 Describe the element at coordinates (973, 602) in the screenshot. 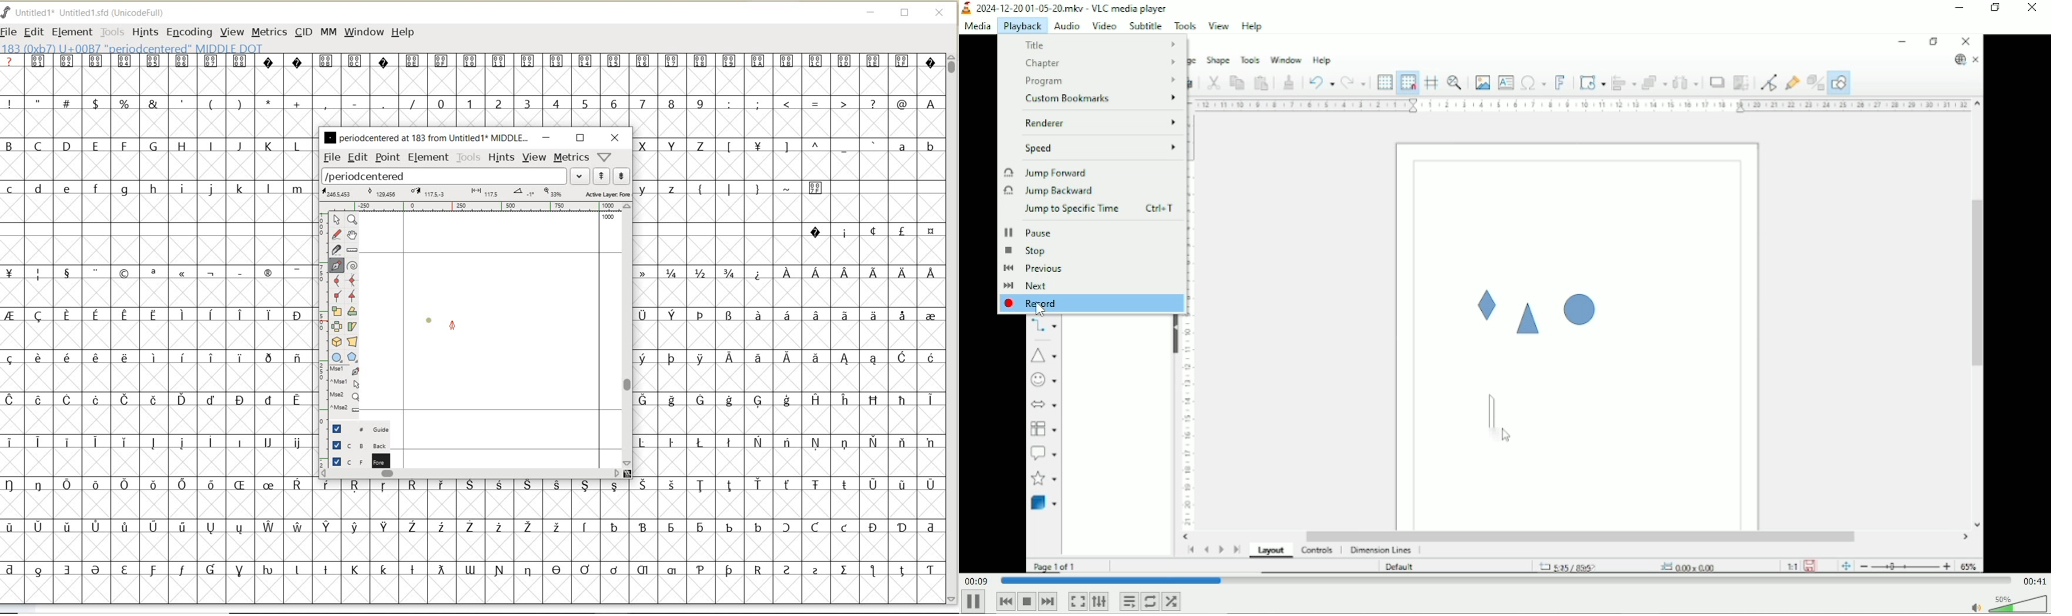

I see `Pause` at that location.